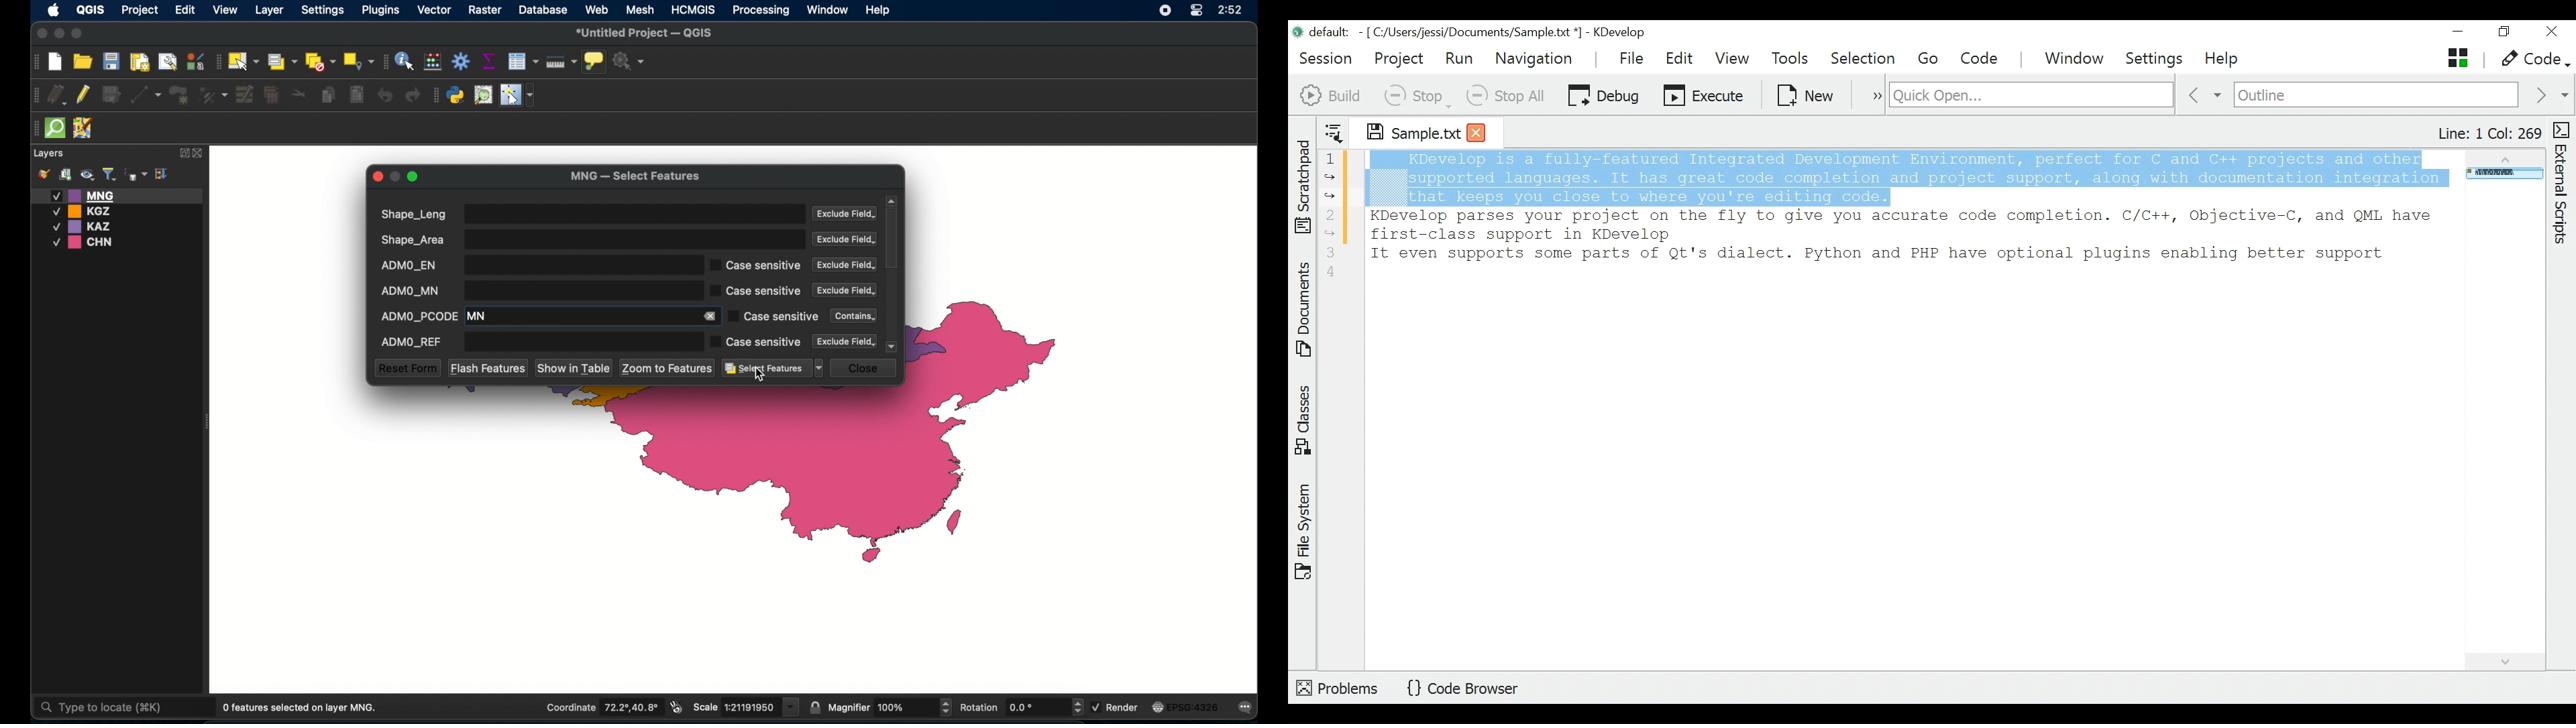 The width and height of the screenshot is (2576, 728). What do you see at coordinates (199, 154) in the screenshot?
I see `close` at bounding box center [199, 154].